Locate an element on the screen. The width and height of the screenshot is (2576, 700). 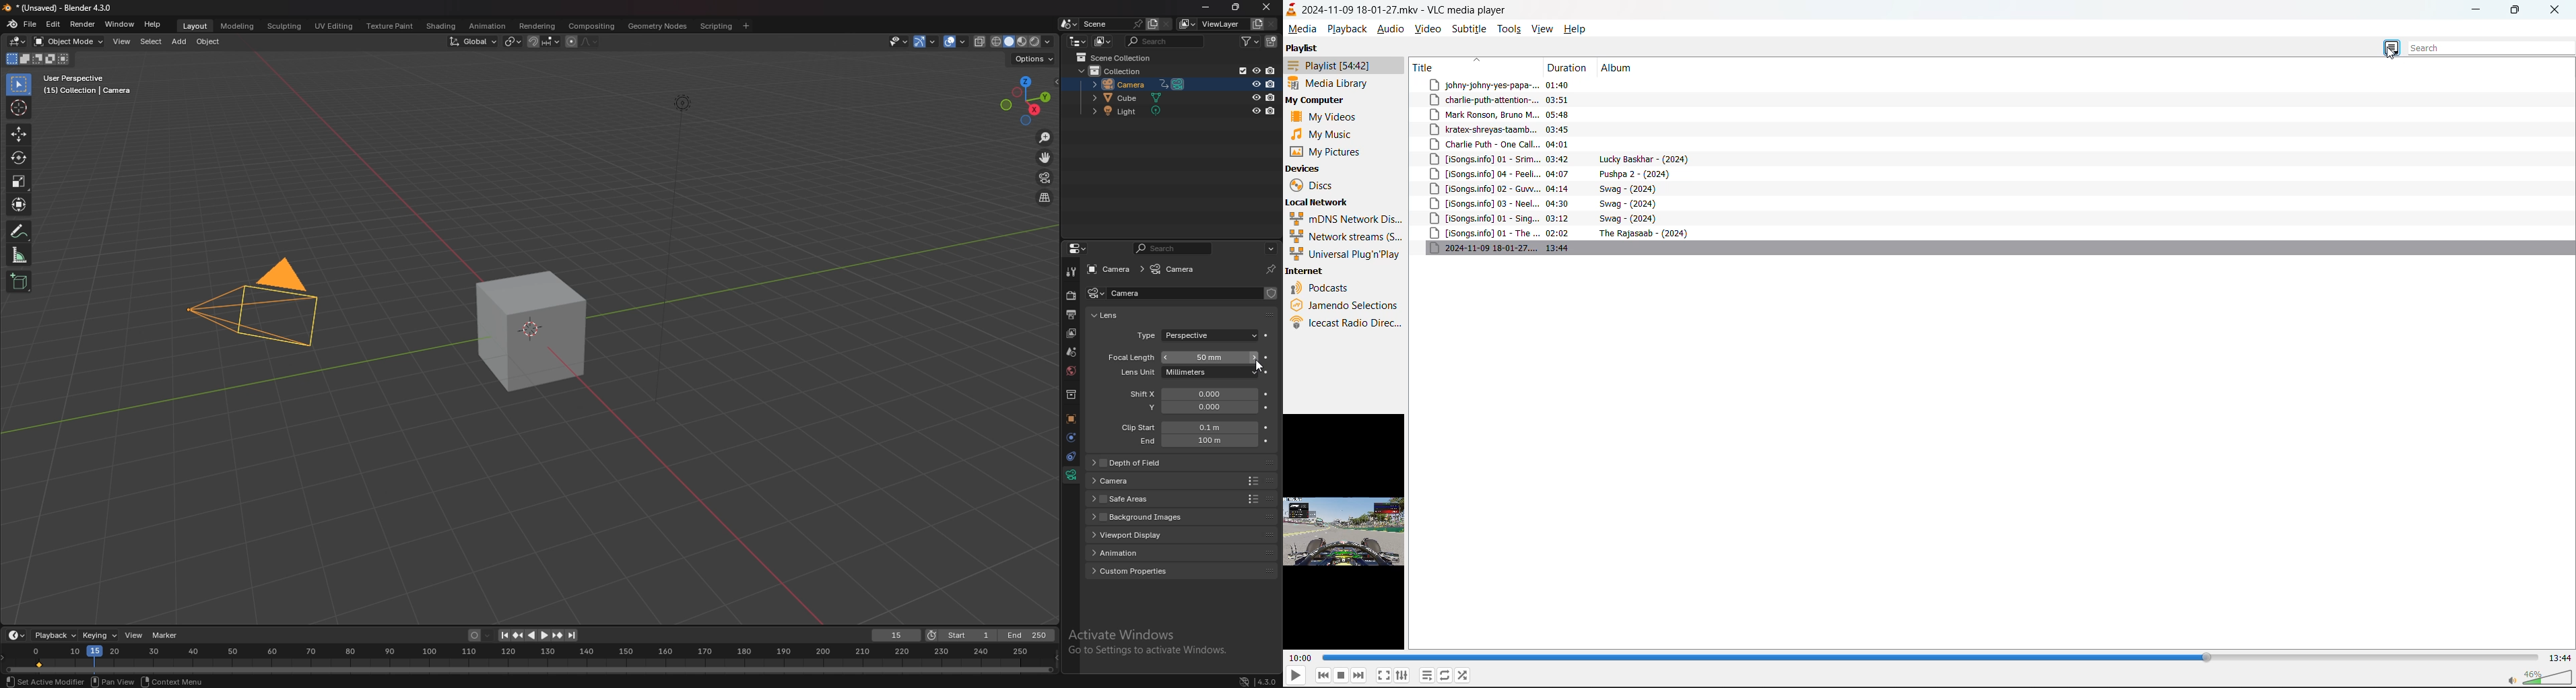
help is located at coordinates (1577, 29).